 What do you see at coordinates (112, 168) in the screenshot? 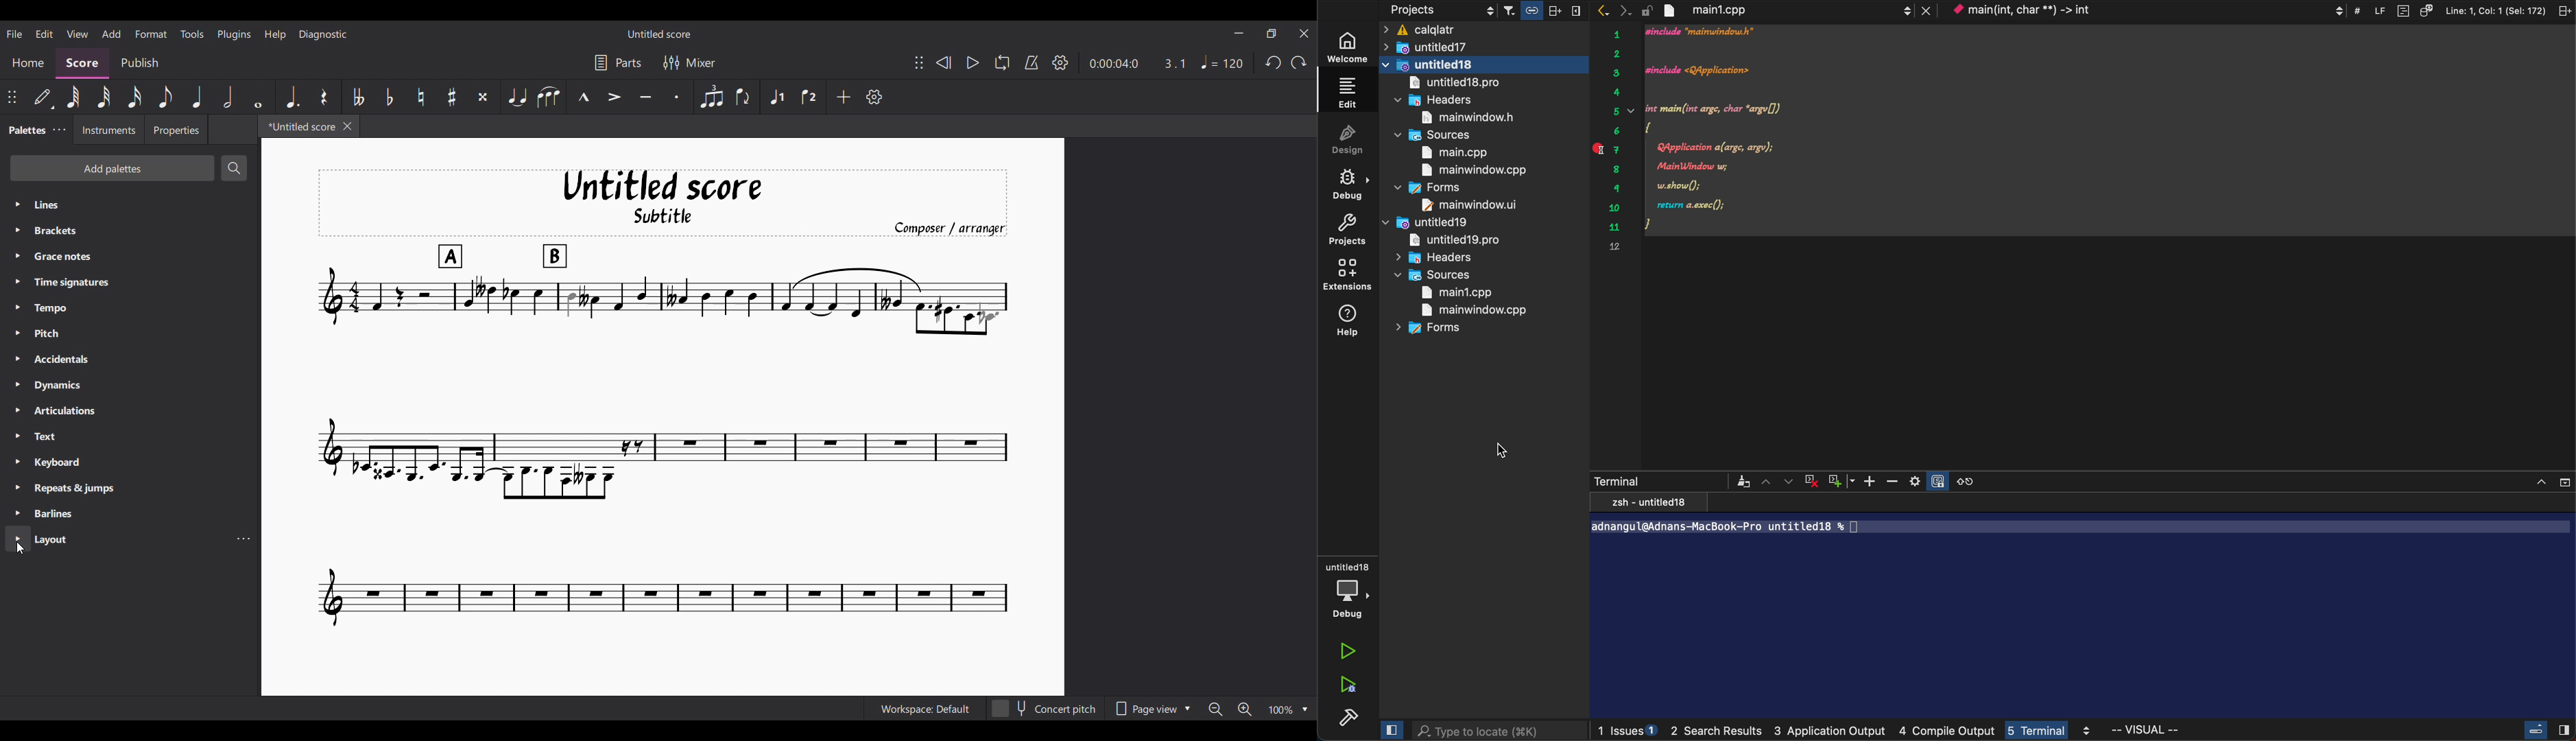
I see `Add palettes` at bounding box center [112, 168].